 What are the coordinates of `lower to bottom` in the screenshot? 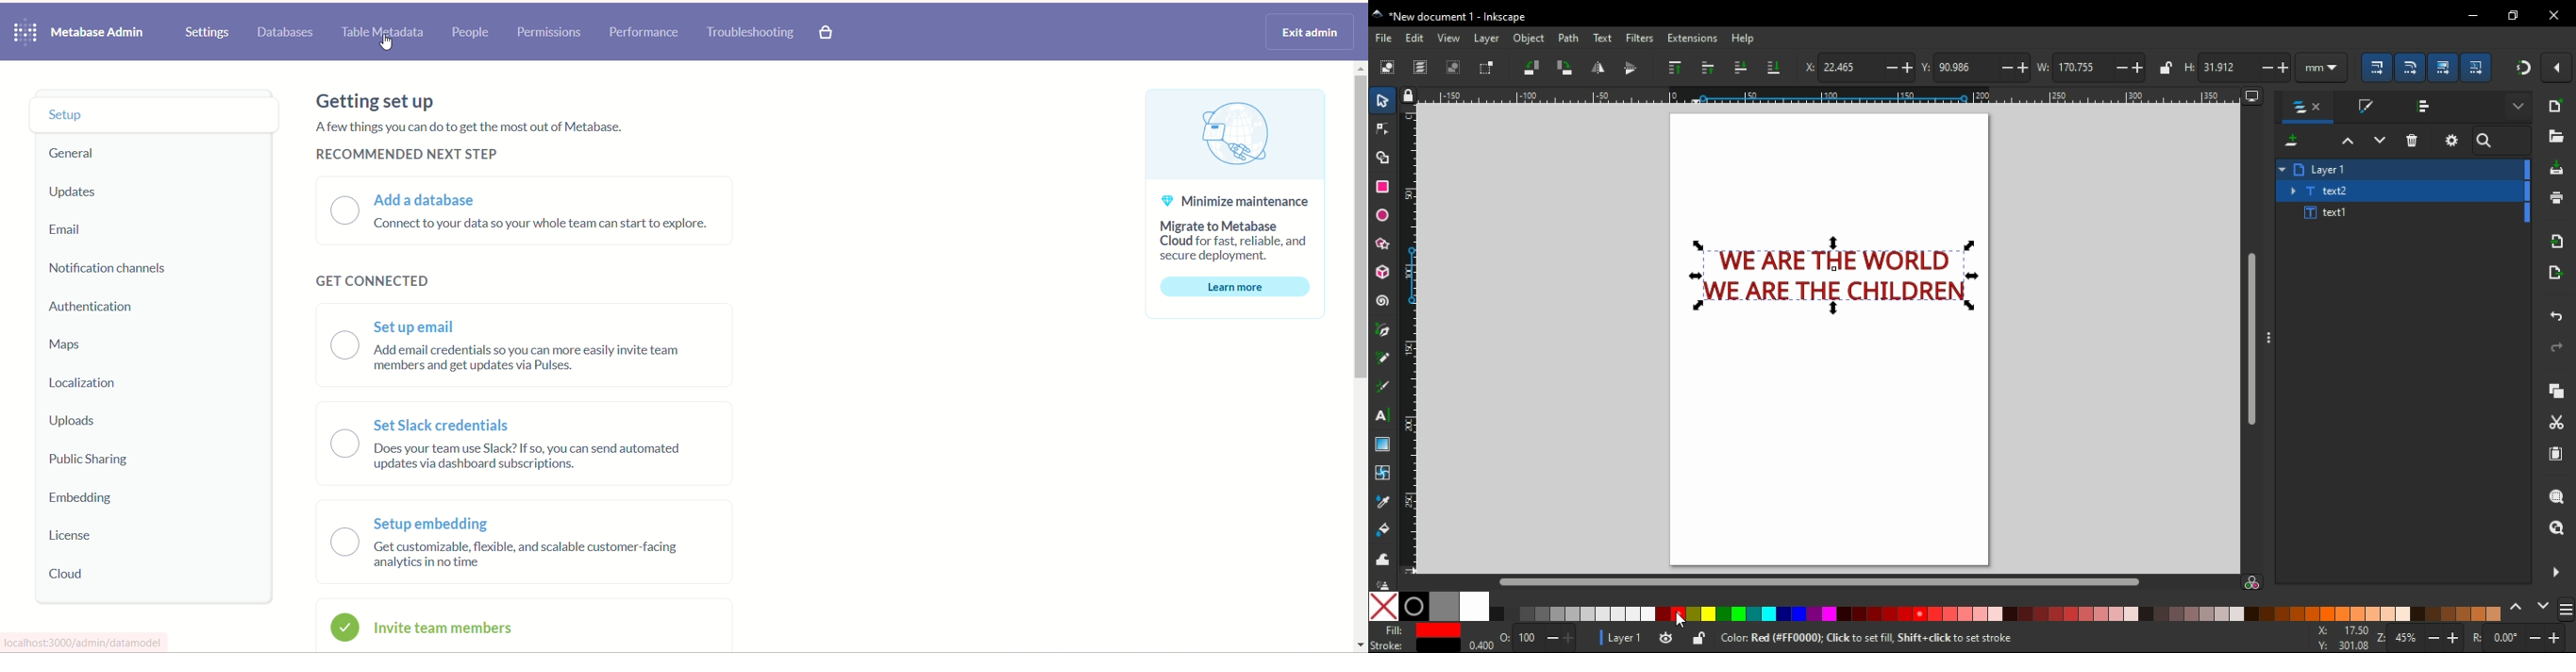 It's located at (1775, 68).